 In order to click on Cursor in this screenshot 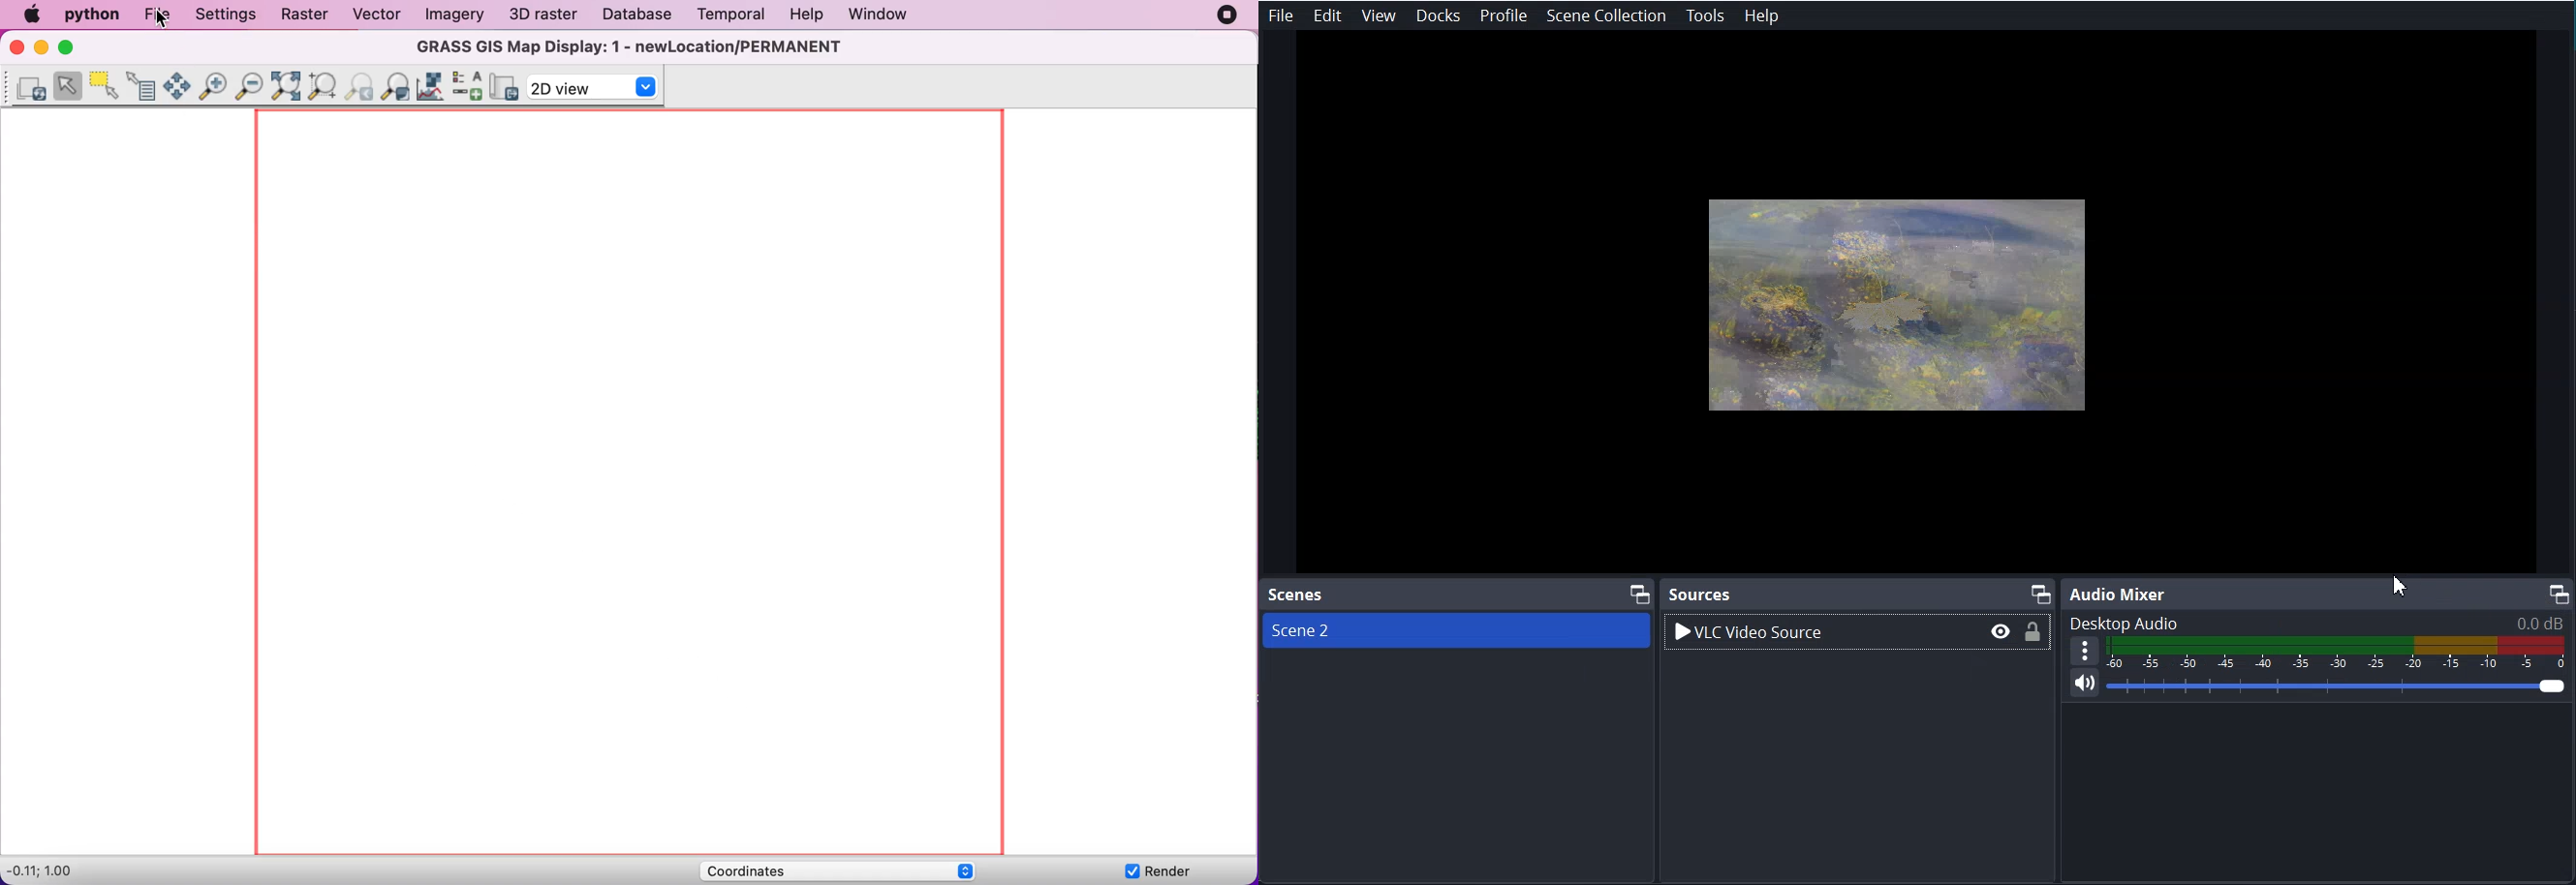, I will do `click(2400, 582)`.